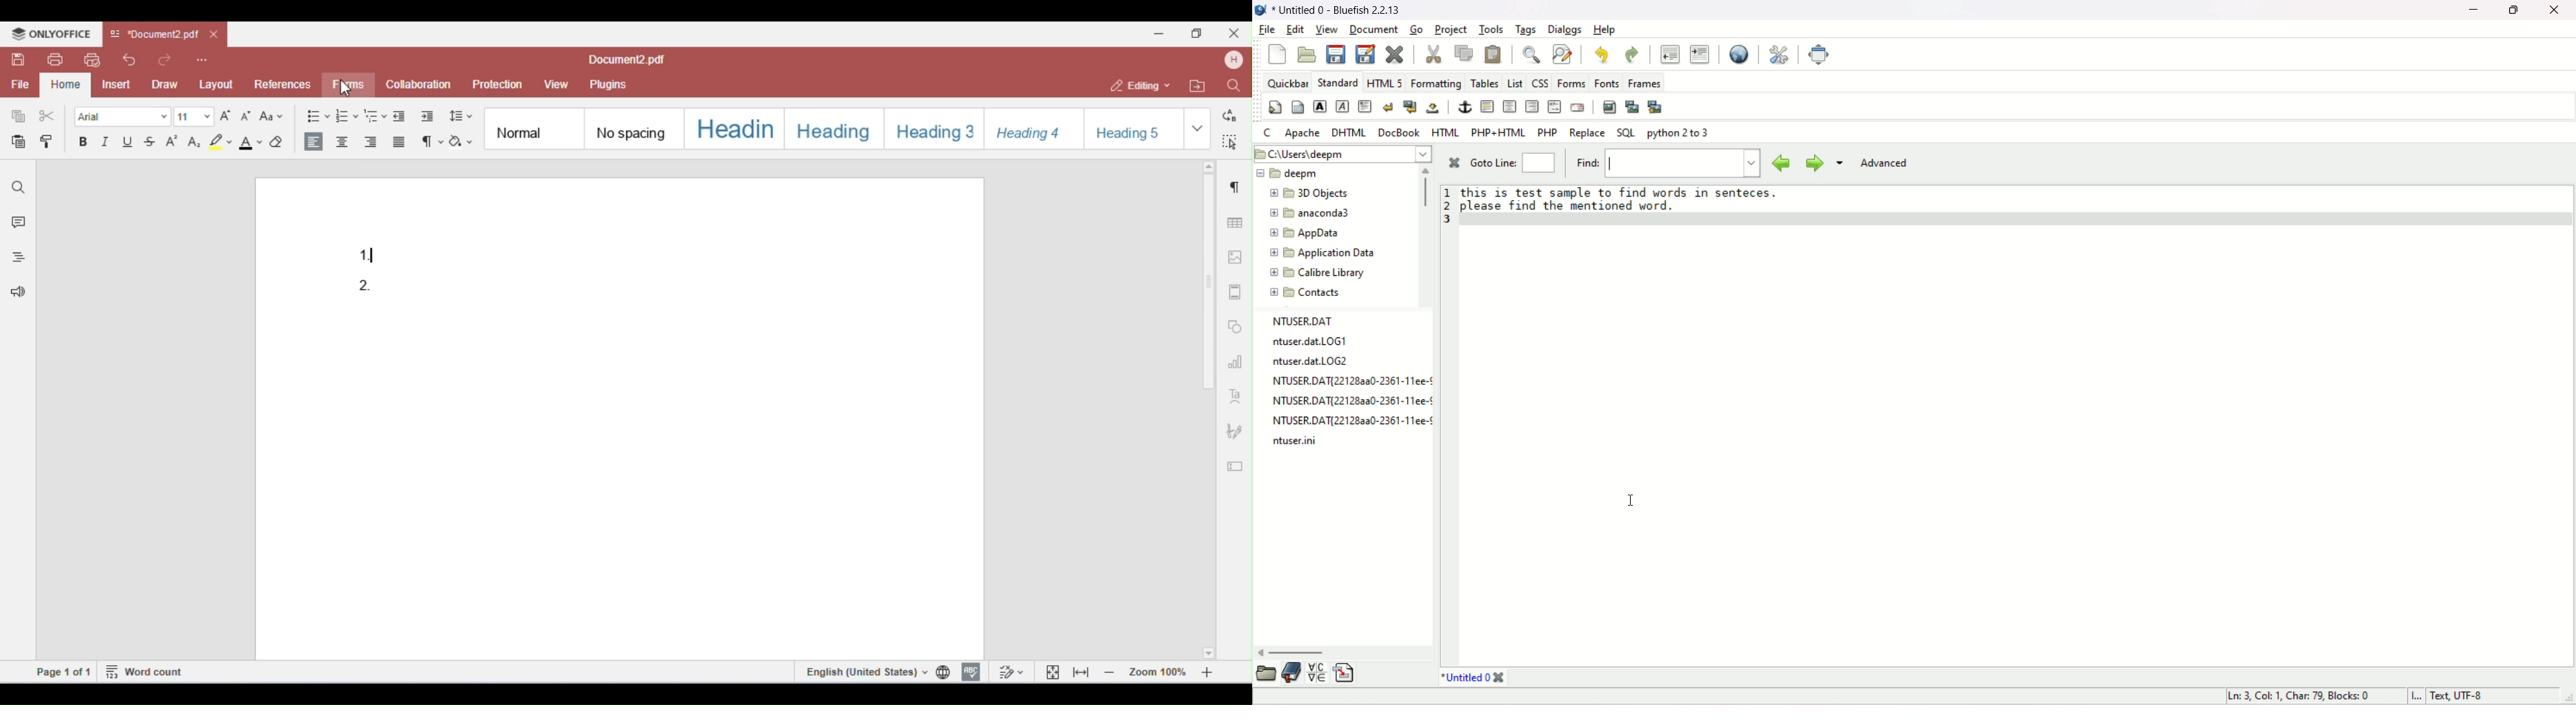 The width and height of the screenshot is (2576, 728). What do you see at coordinates (1342, 154) in the screenshot?
I see `C:\users\deepm` at bounding box center [1342, 154].